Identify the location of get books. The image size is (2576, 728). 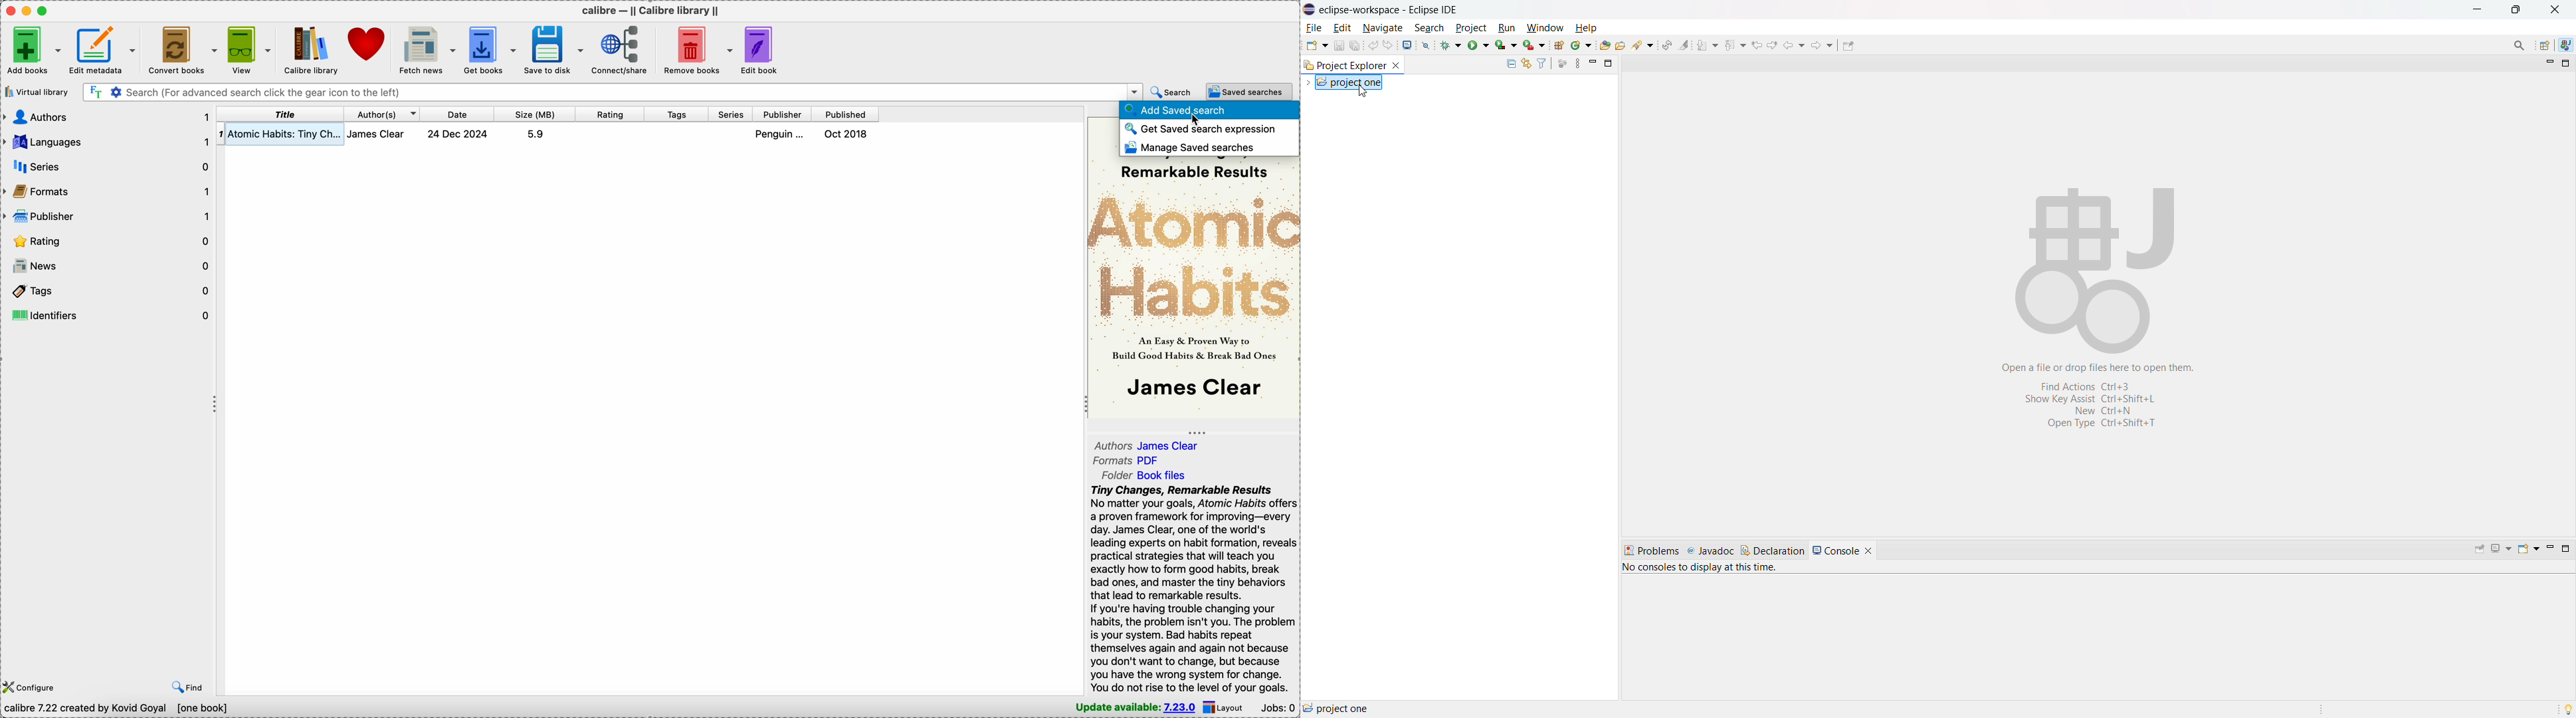
(492, 49).